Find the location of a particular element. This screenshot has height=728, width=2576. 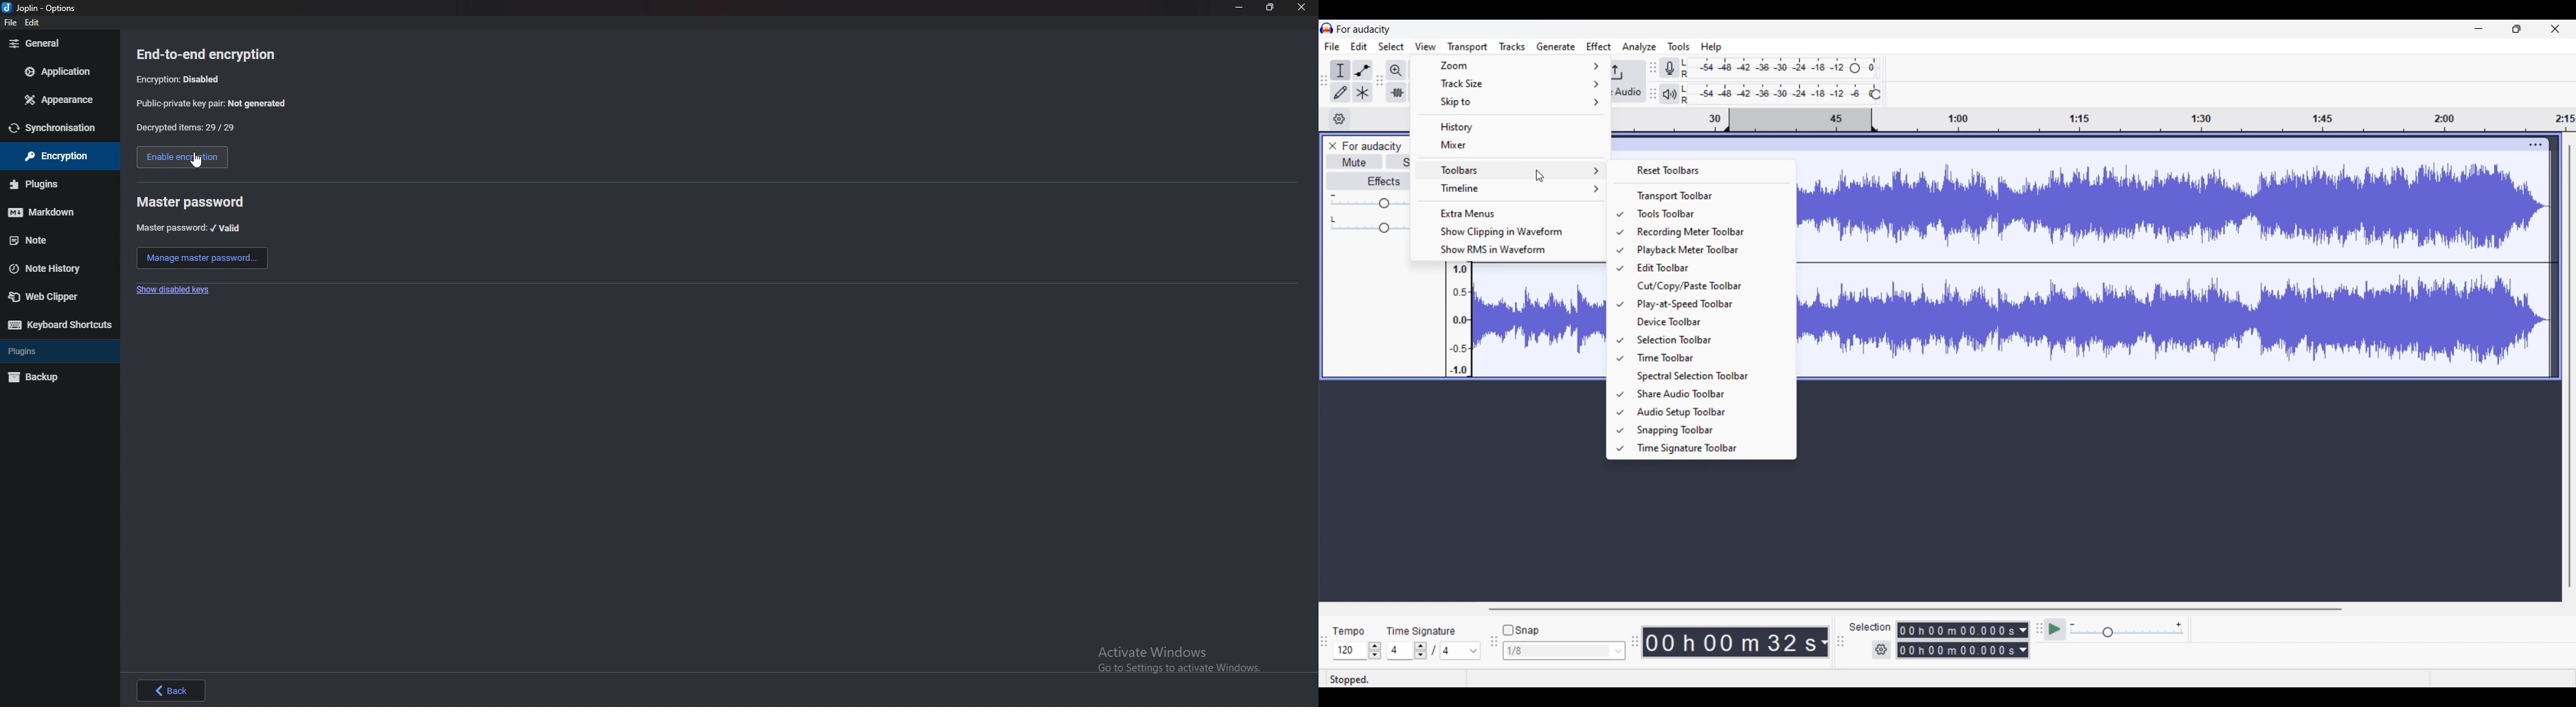

master password valid is located at coordinates (190, 228).